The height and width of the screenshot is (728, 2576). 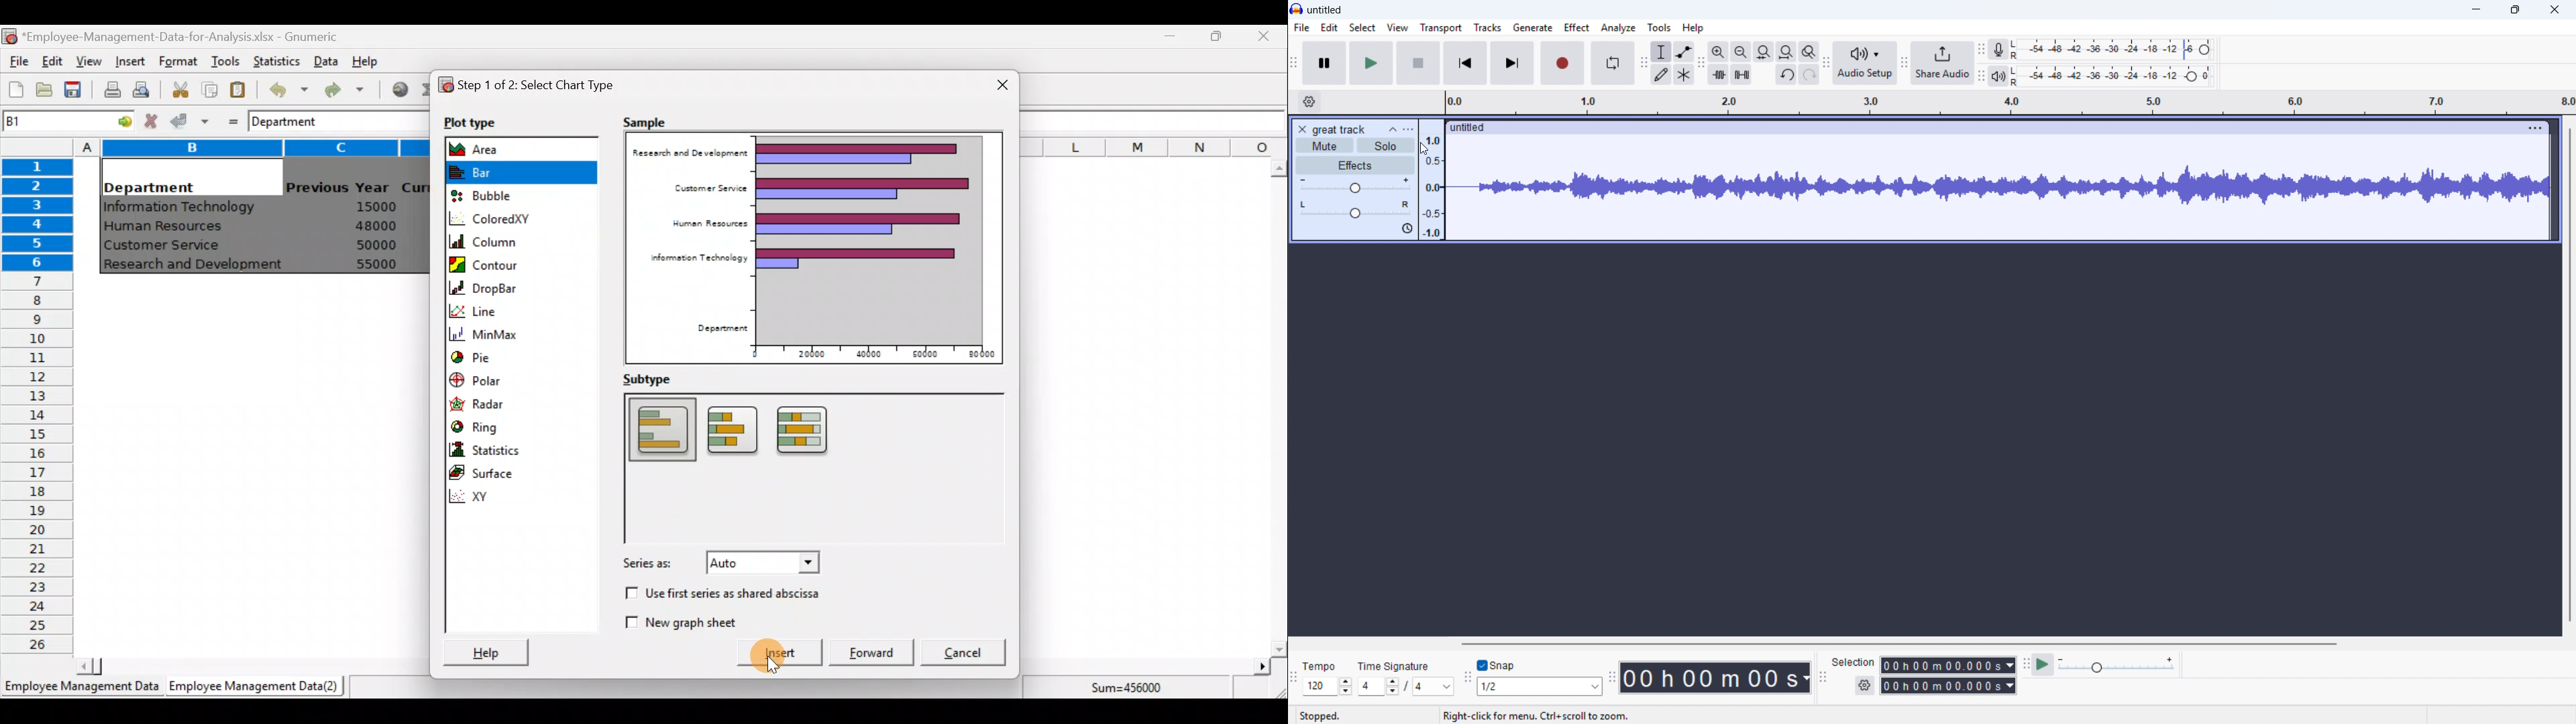 I want to click on 0, so click(x=753, y=353).